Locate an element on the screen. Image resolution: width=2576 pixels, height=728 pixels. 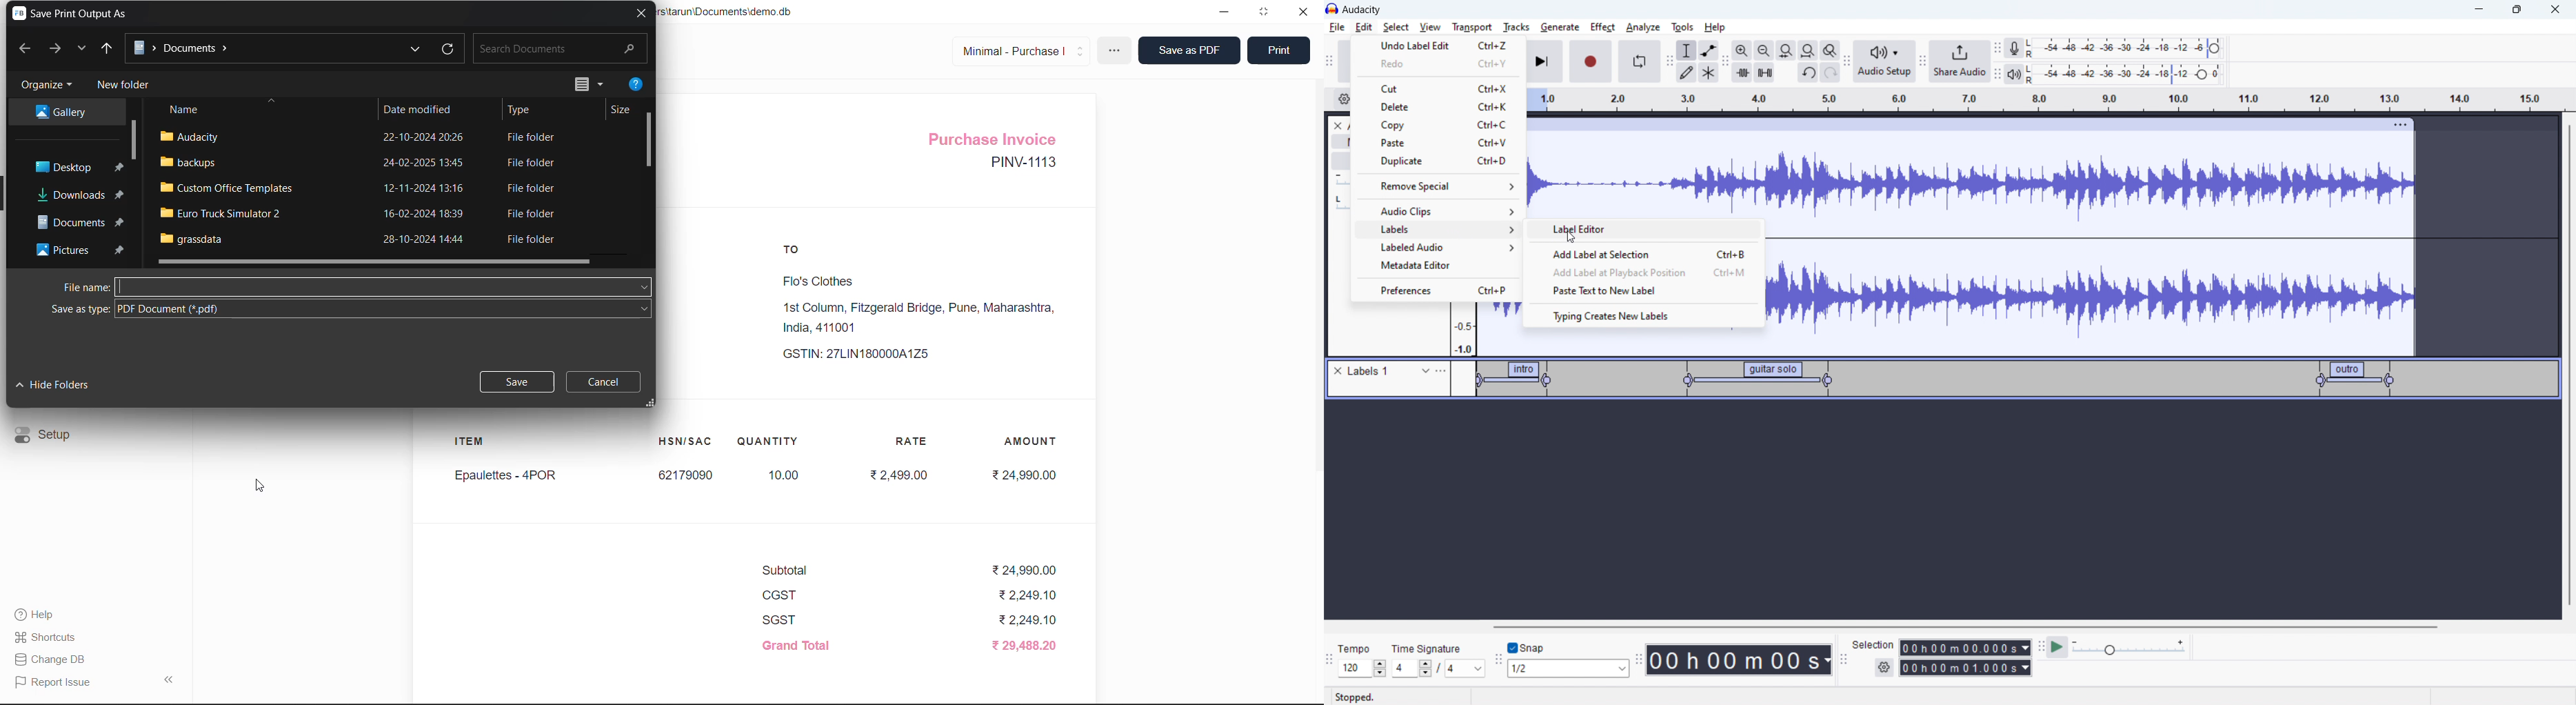
CGST ₹2,249.10 is located at coordinates (911, 596).